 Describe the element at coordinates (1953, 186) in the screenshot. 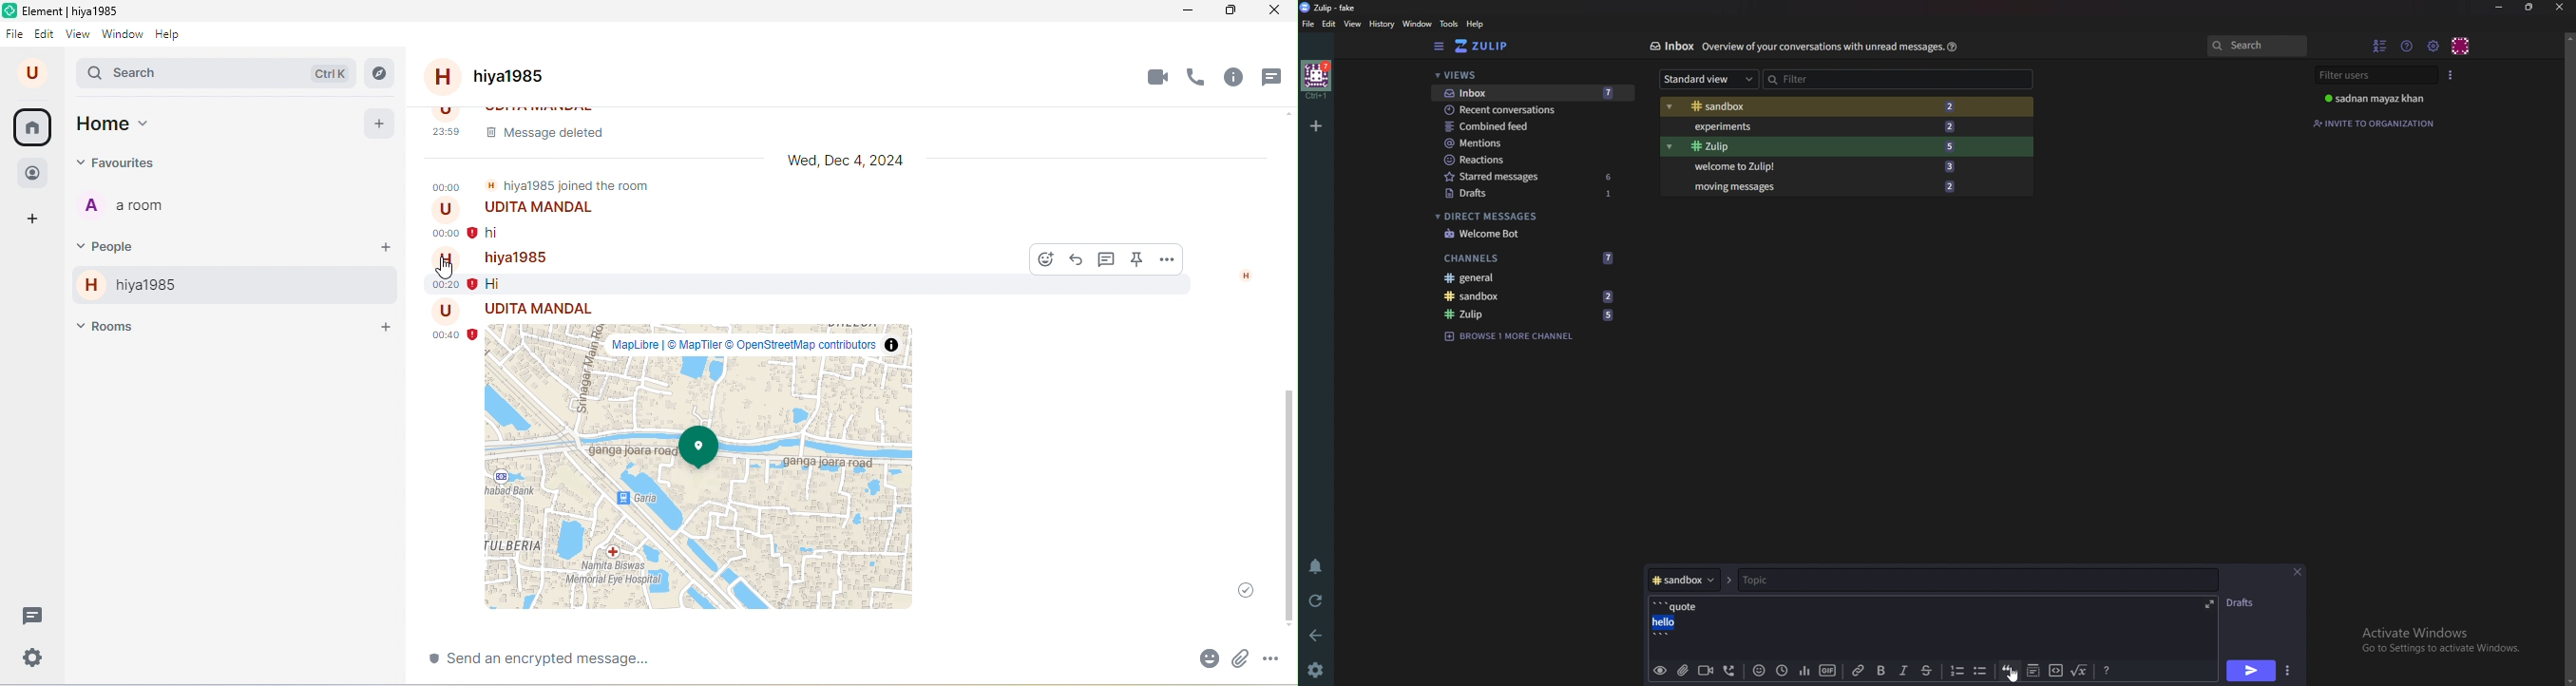

I see `2` at that location.